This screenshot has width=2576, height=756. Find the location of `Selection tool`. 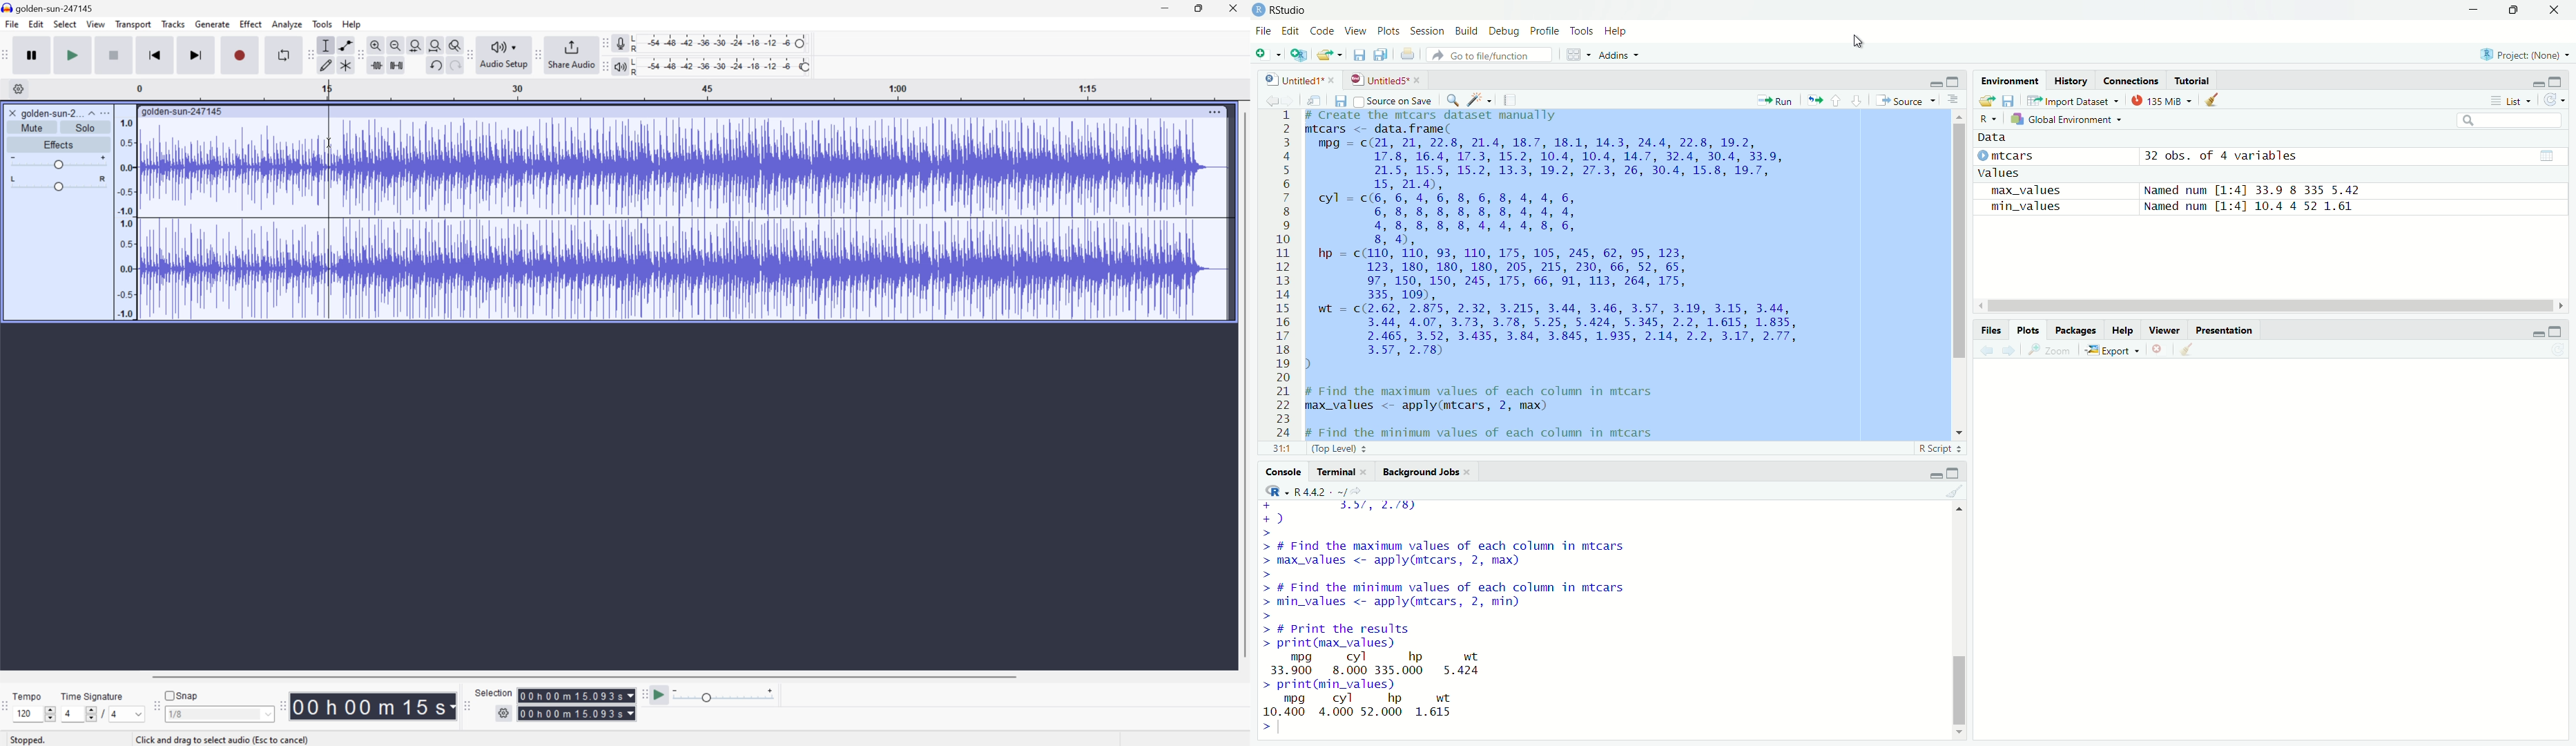

Selection tool is located at coordinates (324, 45).